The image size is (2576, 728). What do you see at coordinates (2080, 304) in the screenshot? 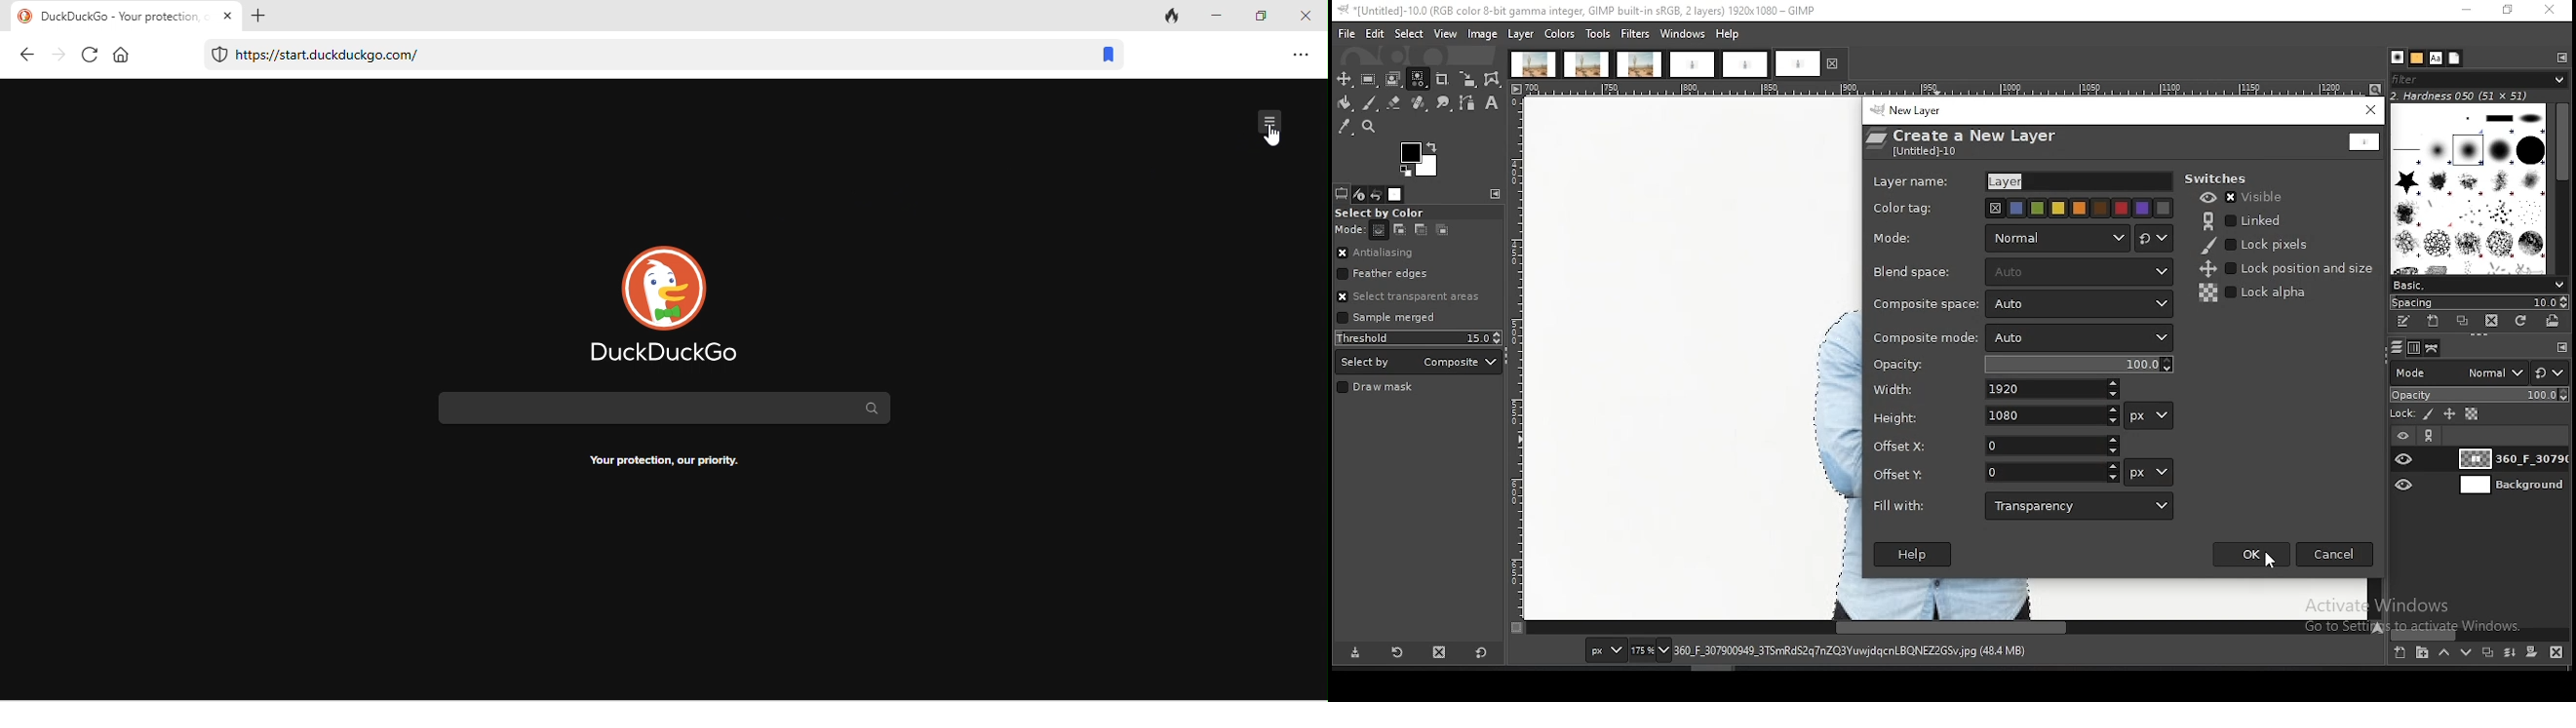
I see `composite spae` at bounding box center [2080, 304].